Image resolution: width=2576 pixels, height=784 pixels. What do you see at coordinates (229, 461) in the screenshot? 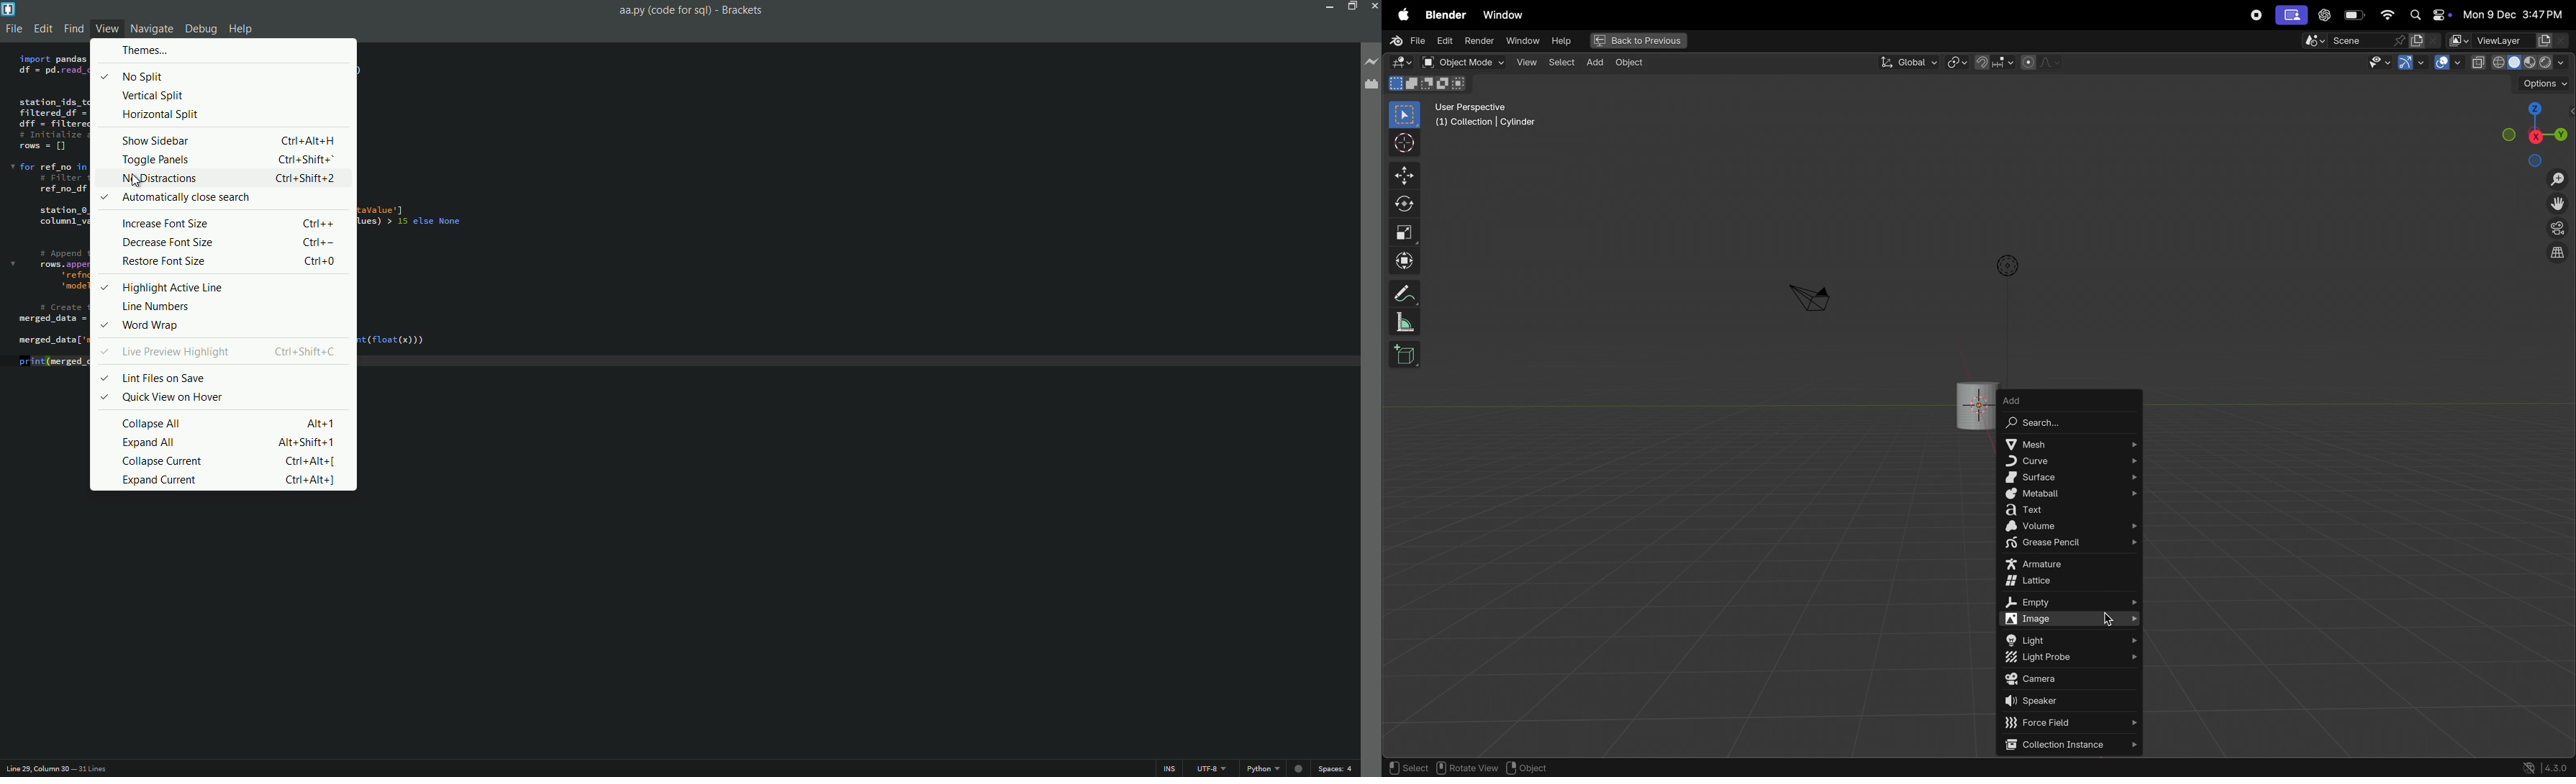
I see `collapse current ctrl + Alt + [` at bounding box center [229, 461].